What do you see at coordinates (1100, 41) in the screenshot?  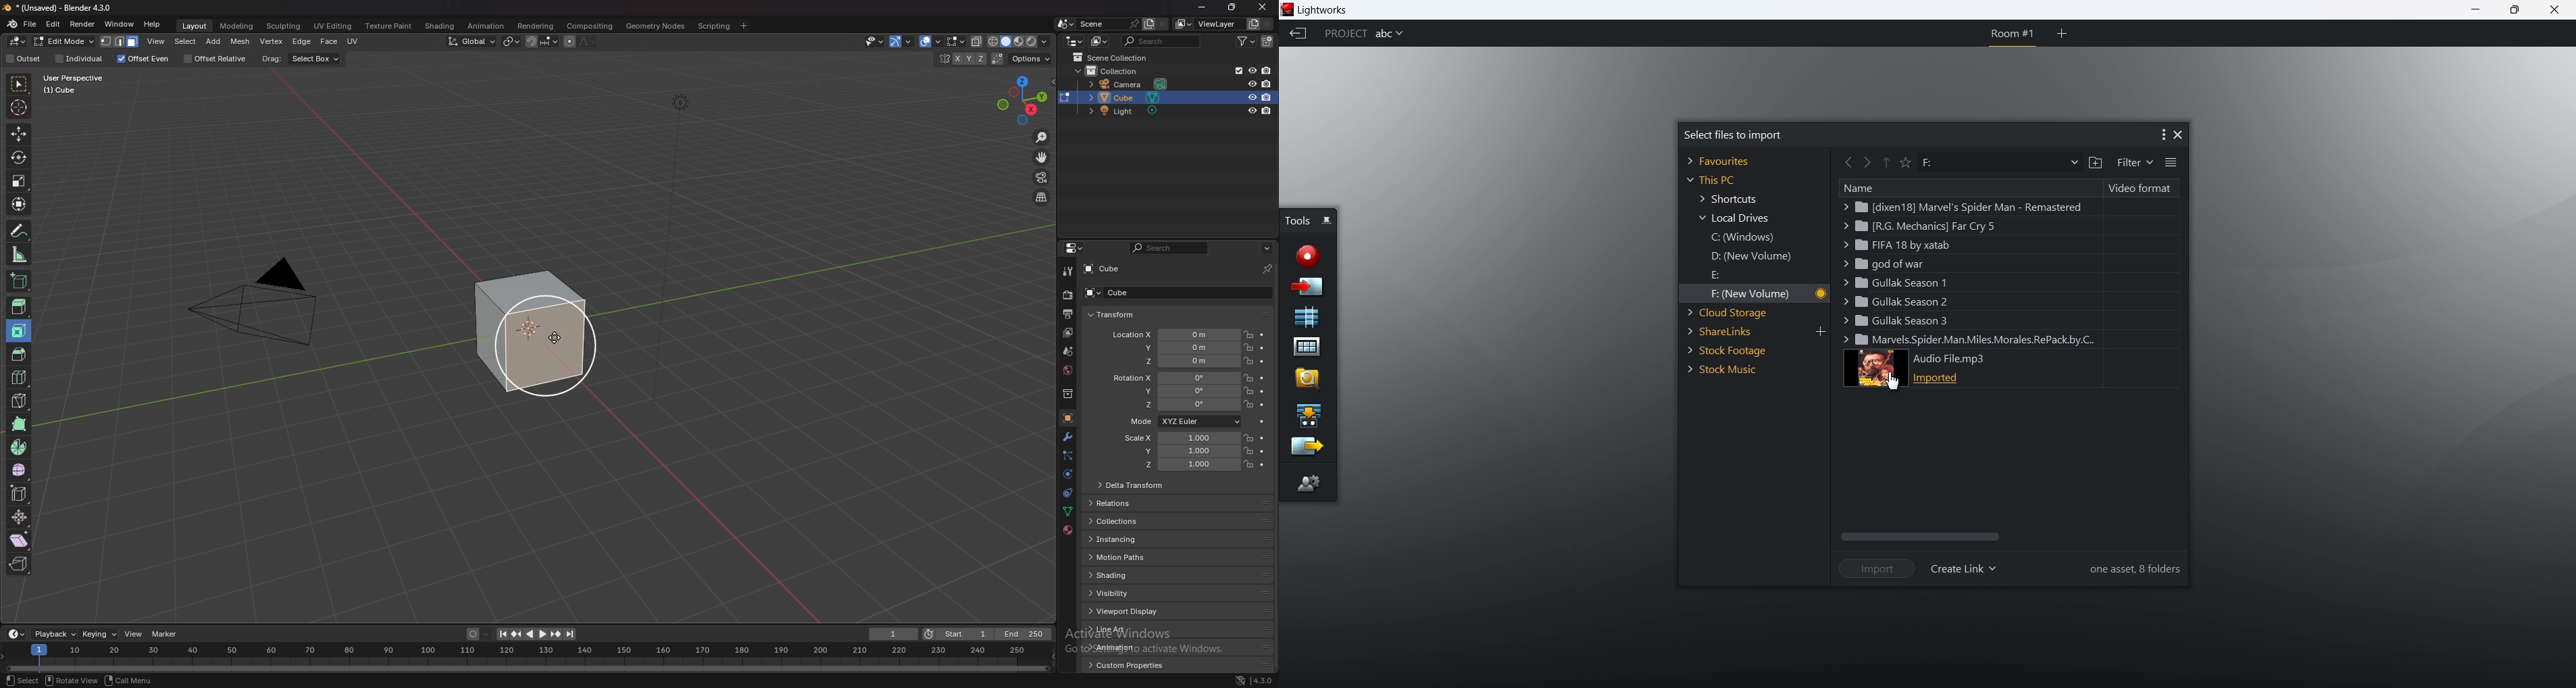 I see `display mode` at bounding box center [1100, 41].